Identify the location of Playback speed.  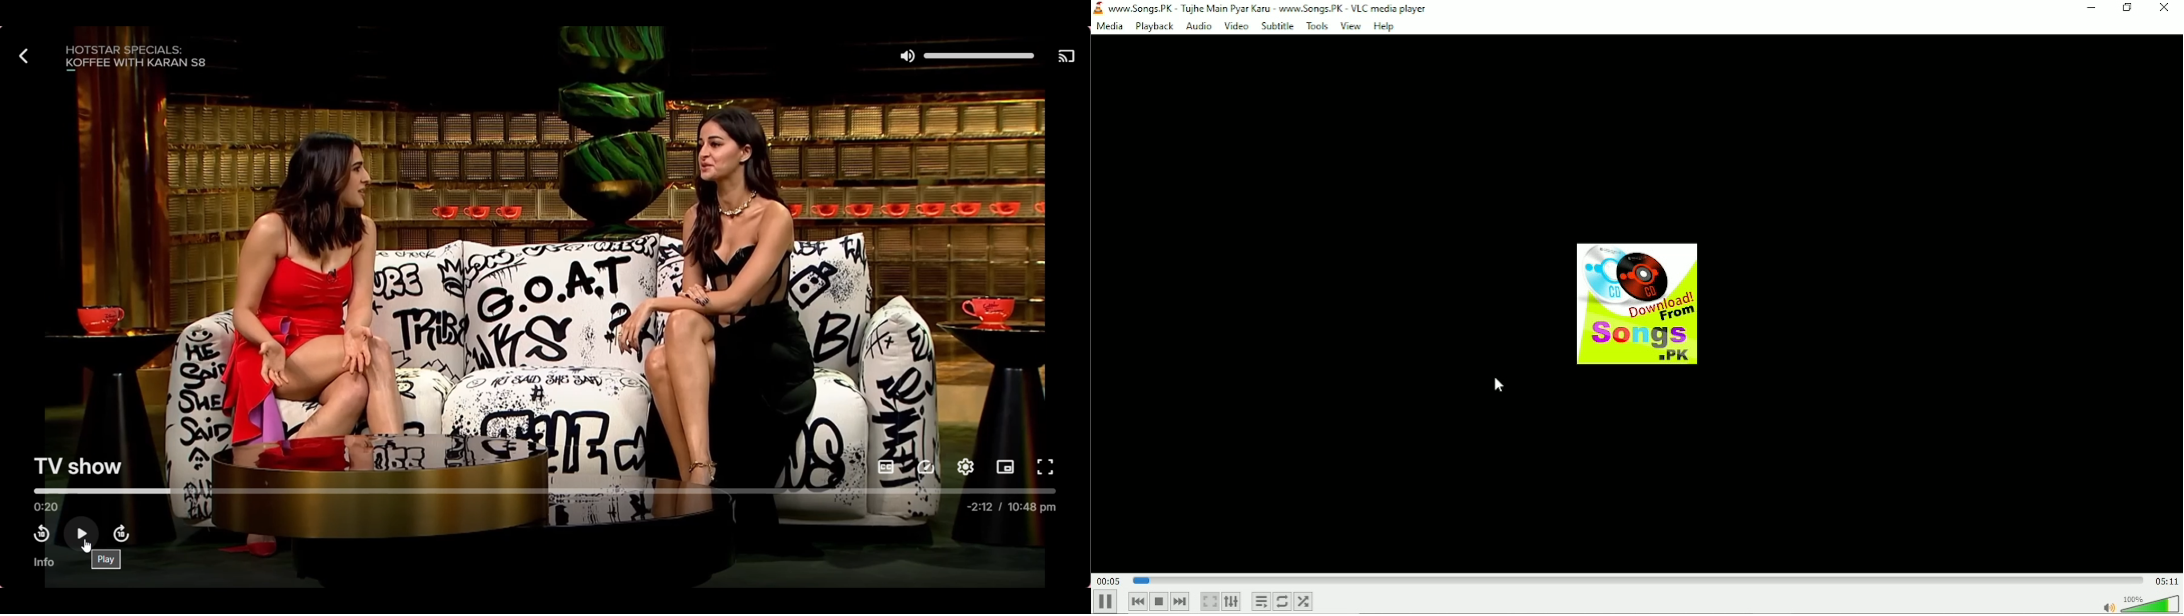
(926, 468).